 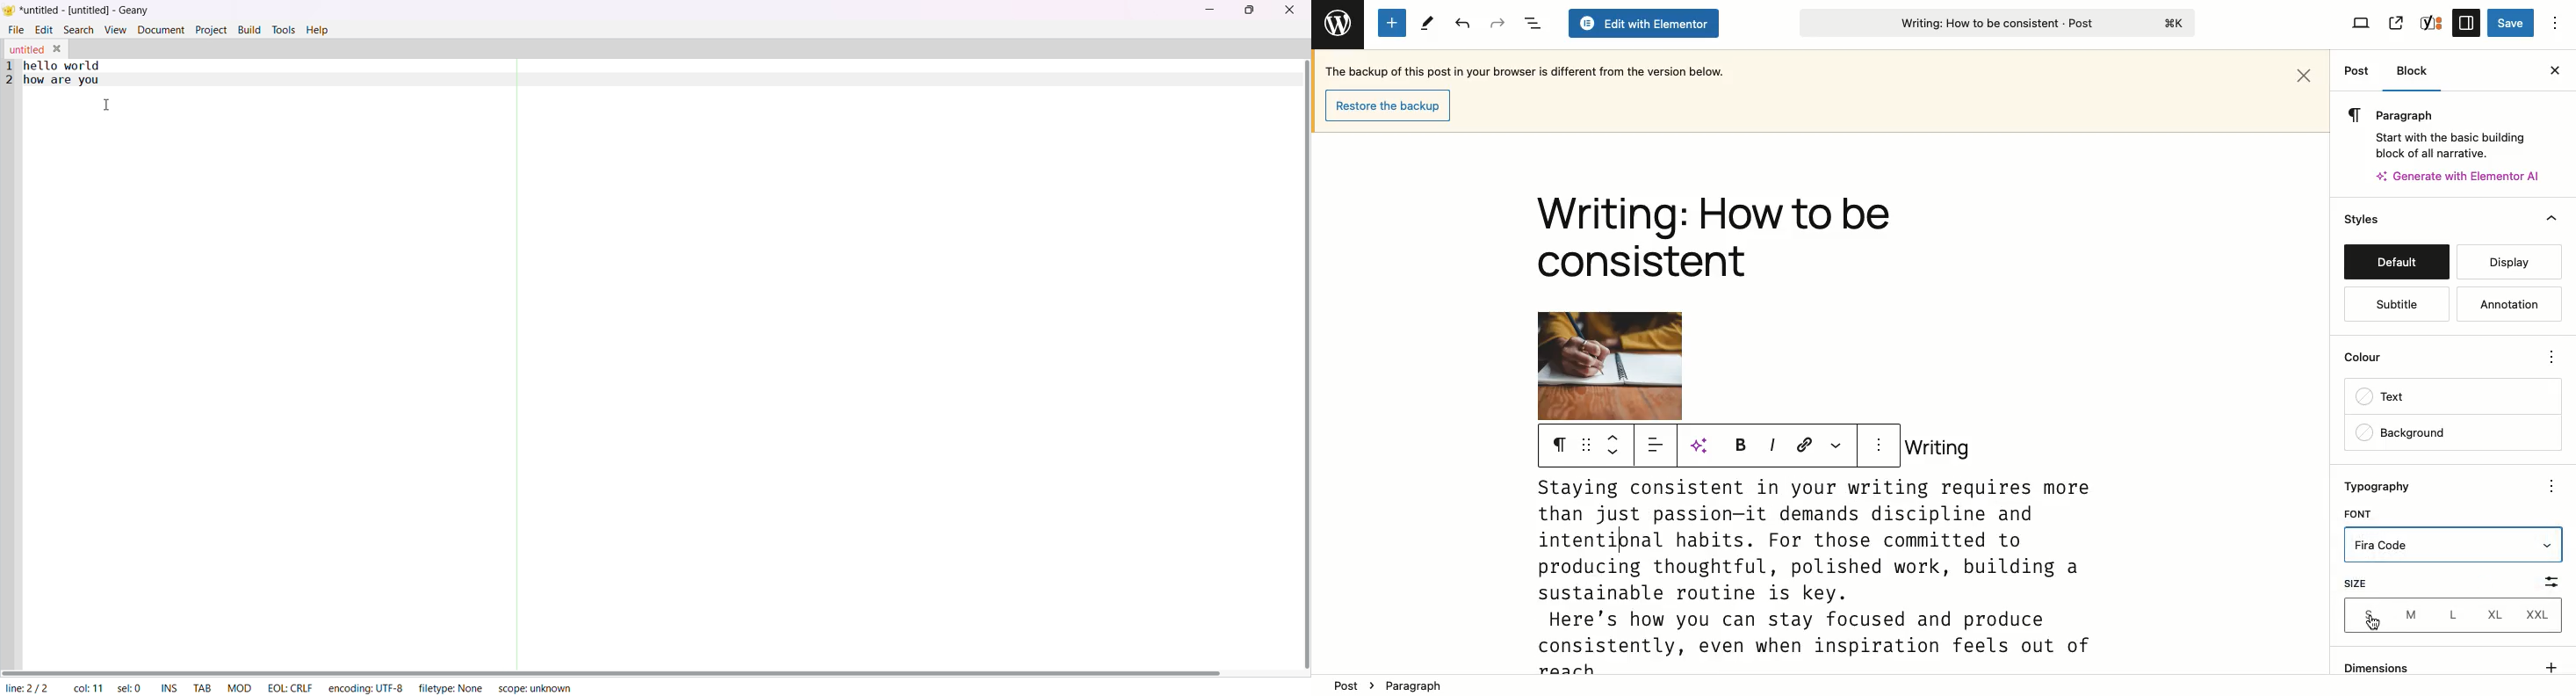 What do you see at coordinates (2452, 664) in the screenshot?
I see `Dimensions +` at bounding box center [2452, 664].